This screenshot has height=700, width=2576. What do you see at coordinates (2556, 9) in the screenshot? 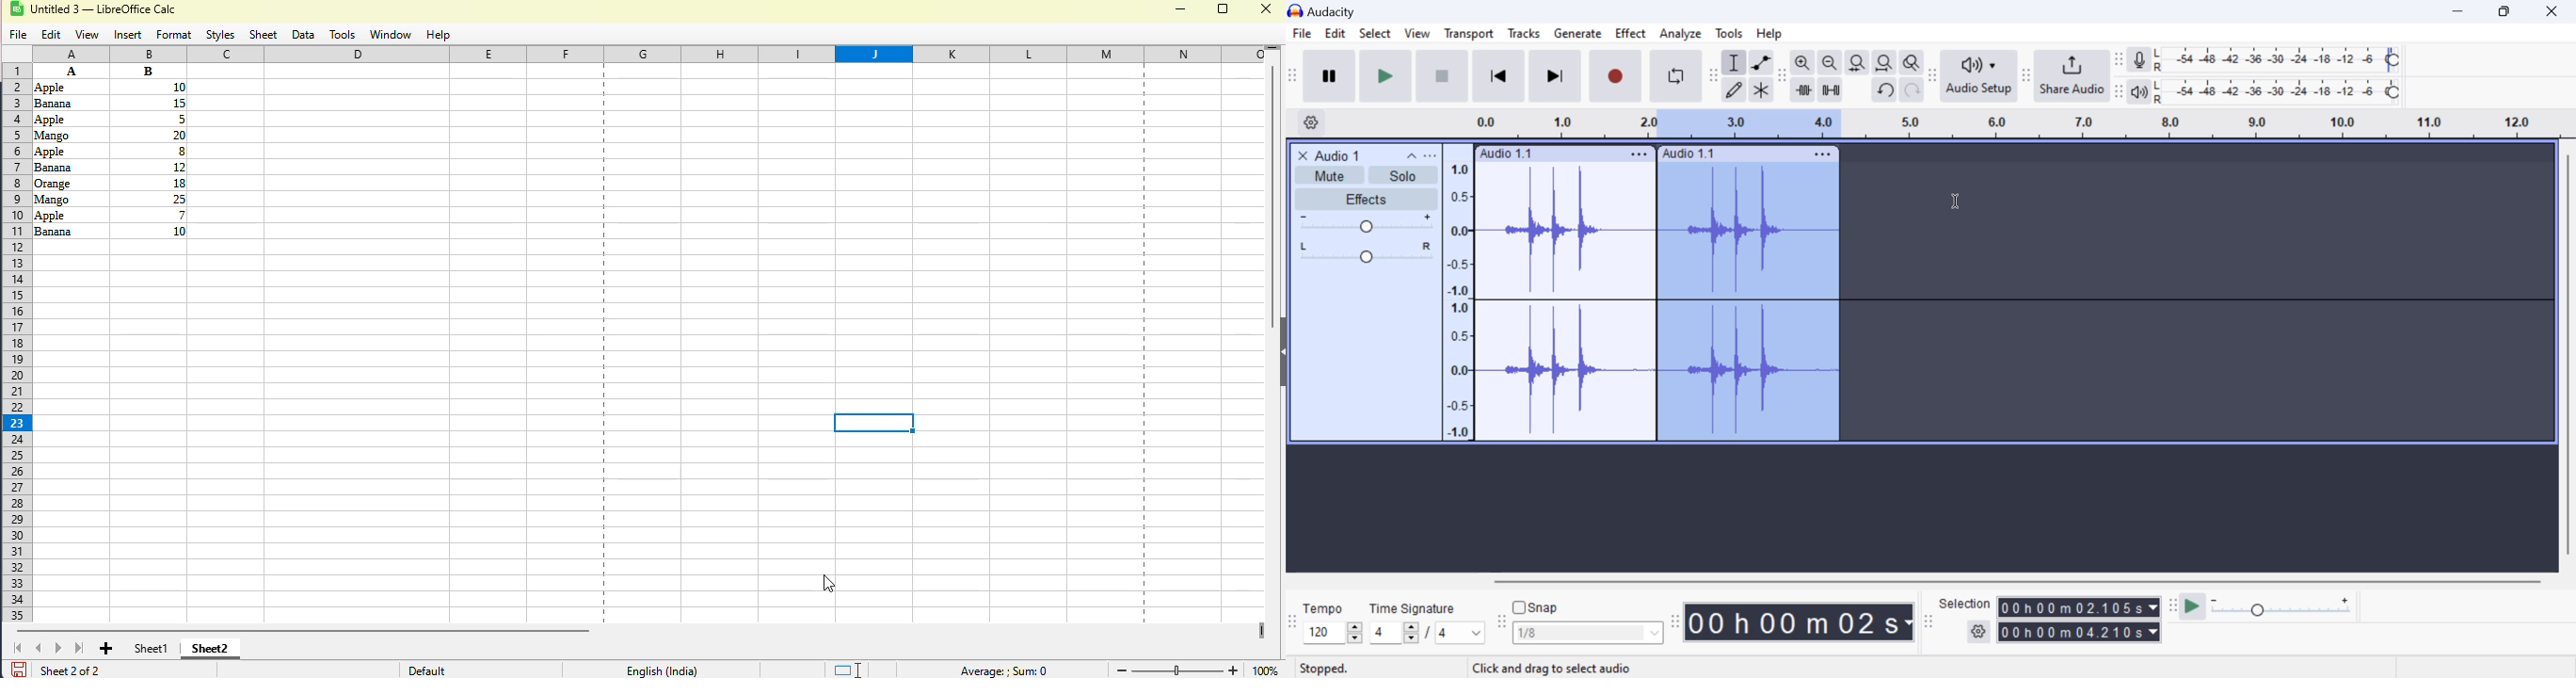
I see `Close Window` at bounding box center [2556, 9].